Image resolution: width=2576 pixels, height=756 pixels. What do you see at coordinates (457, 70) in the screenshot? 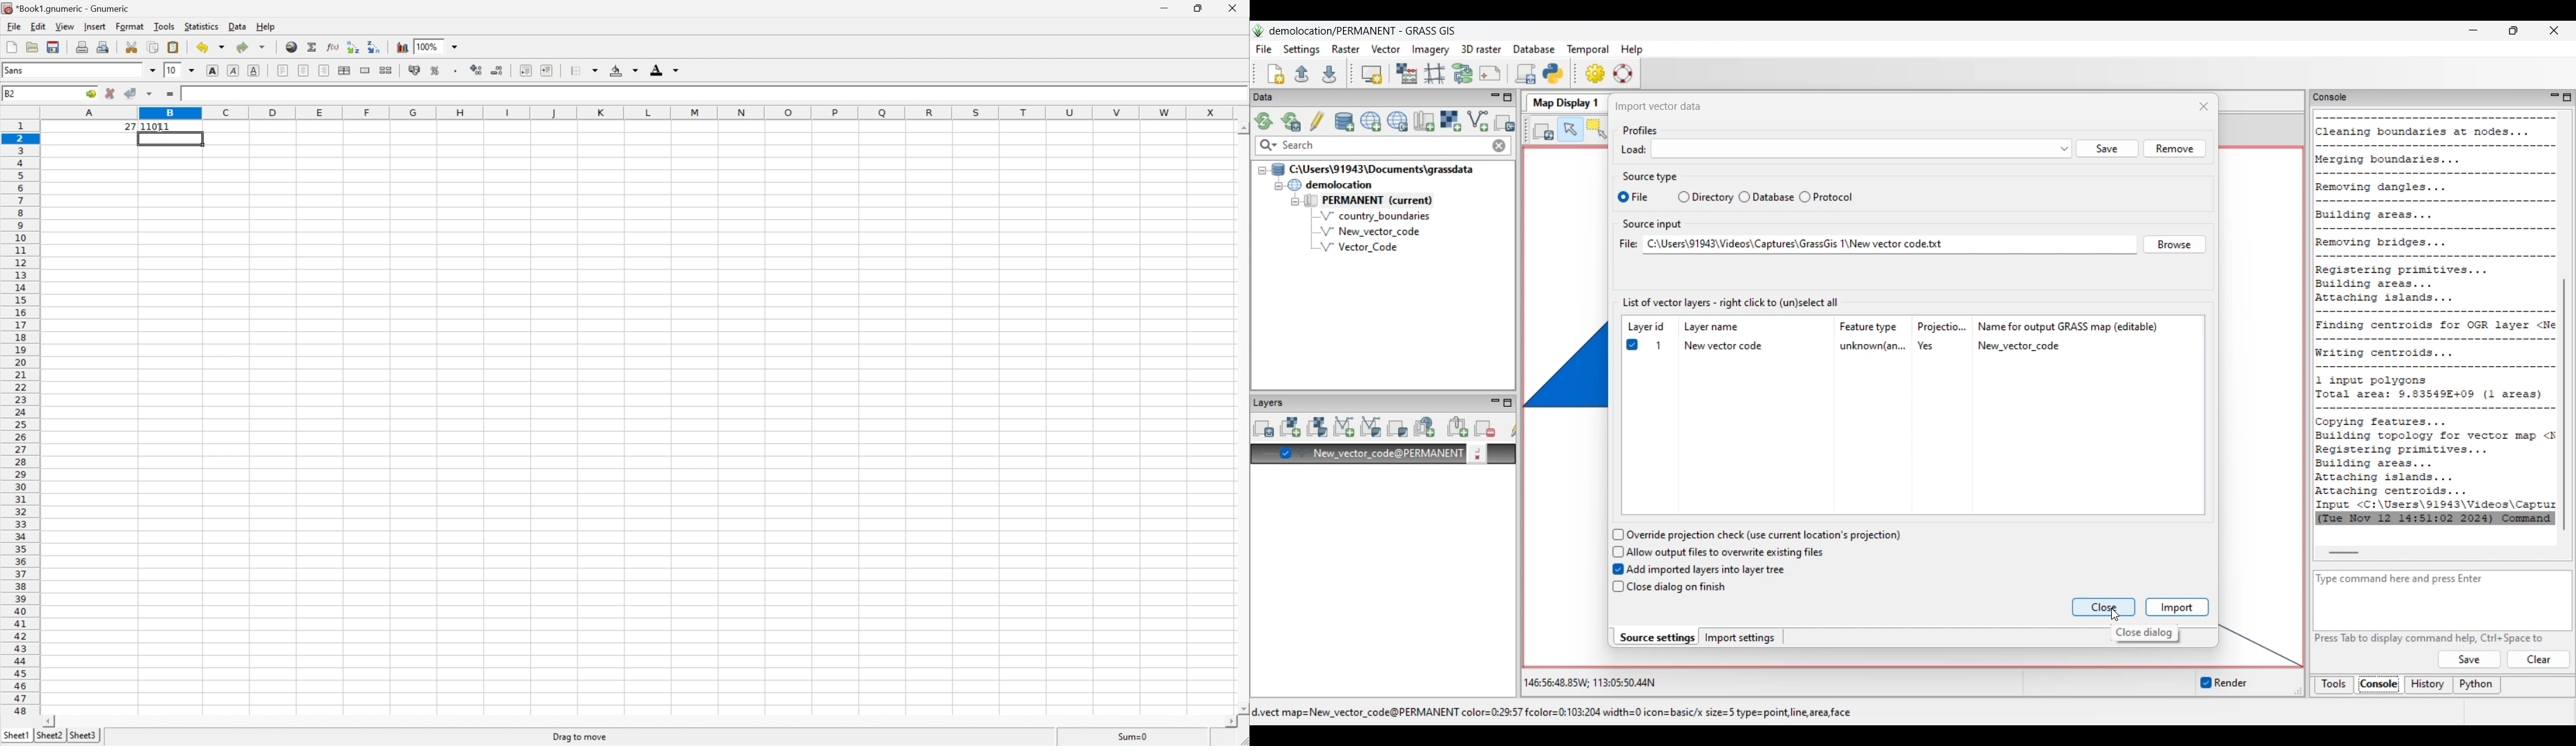
I see `Set the format of the selected cells to include a thousands separator` at bounding box center [457, 70].